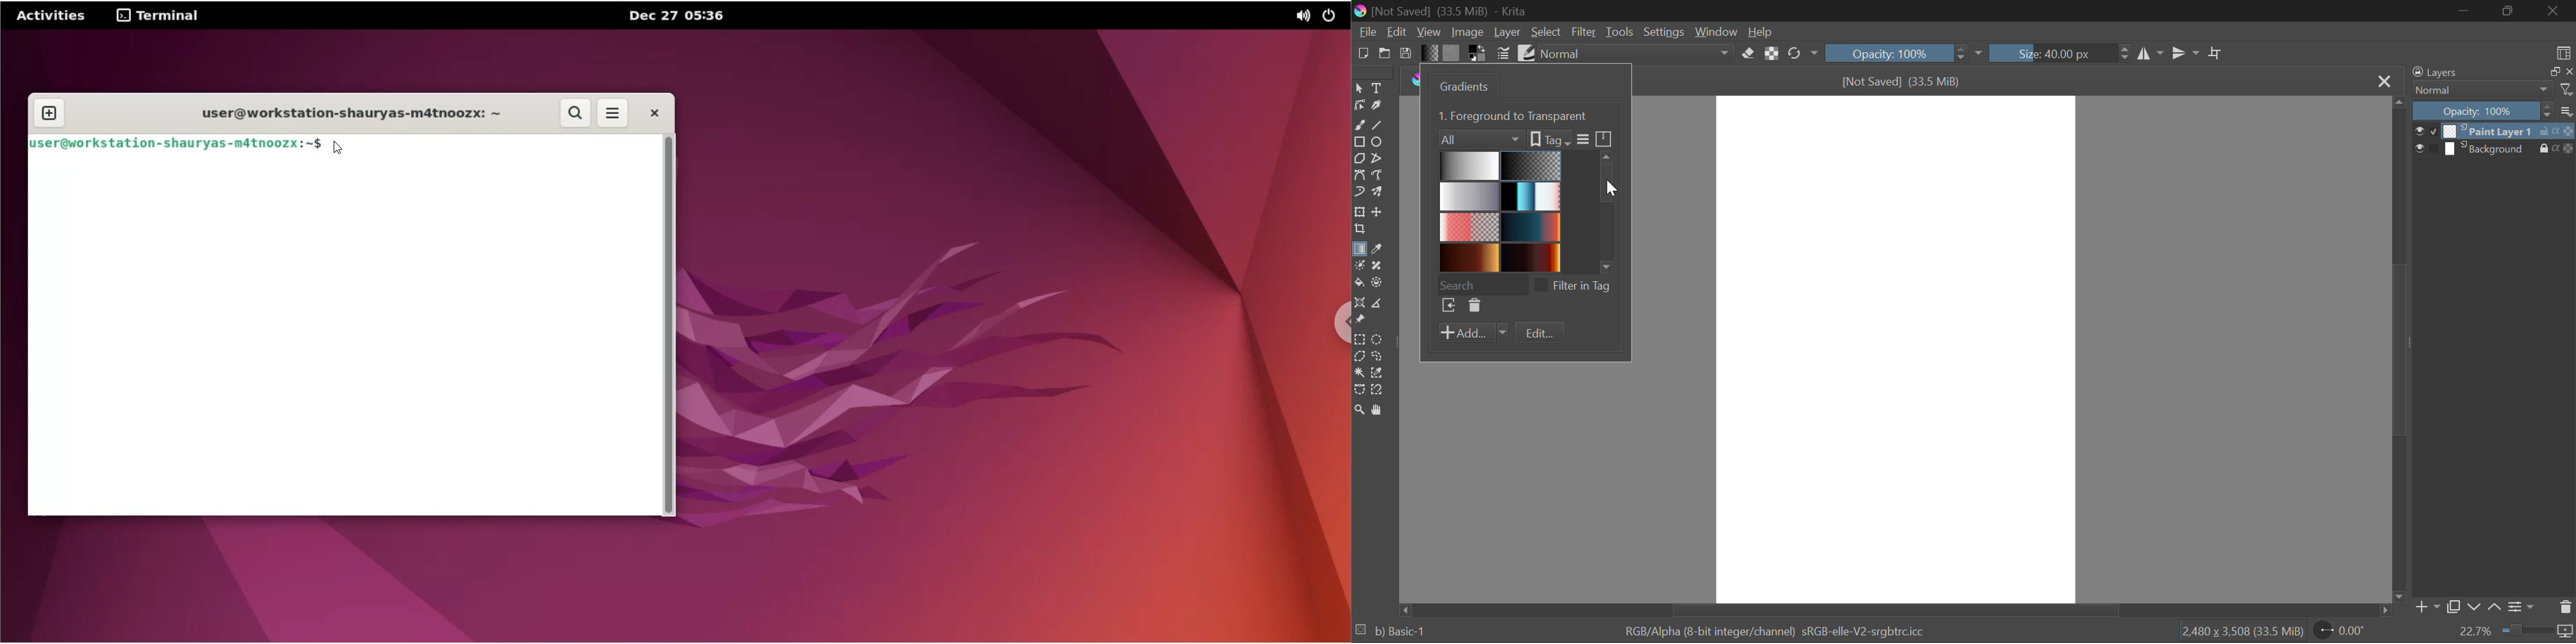  What do you see at coordinates (1377, 193) in the screenshot?
I see `Multibrush Tool` at bounding box center [1377, 193].